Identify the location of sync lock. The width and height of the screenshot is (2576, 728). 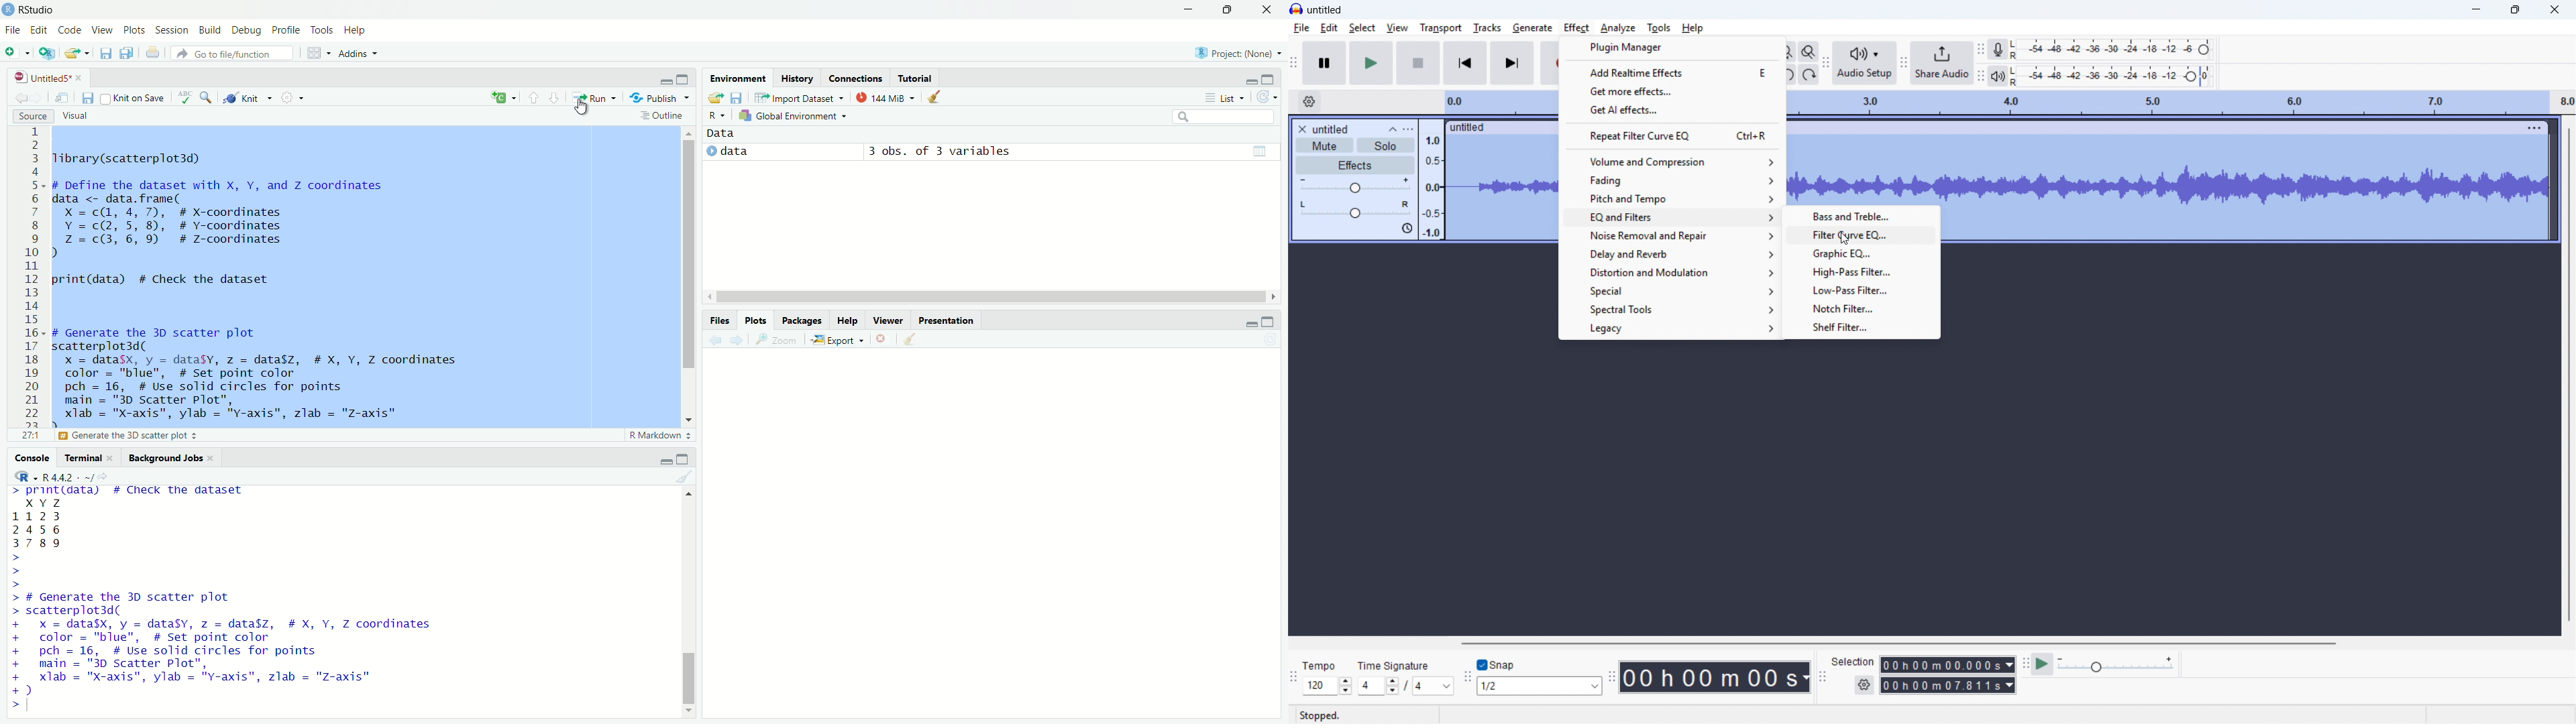
(1406, 229).